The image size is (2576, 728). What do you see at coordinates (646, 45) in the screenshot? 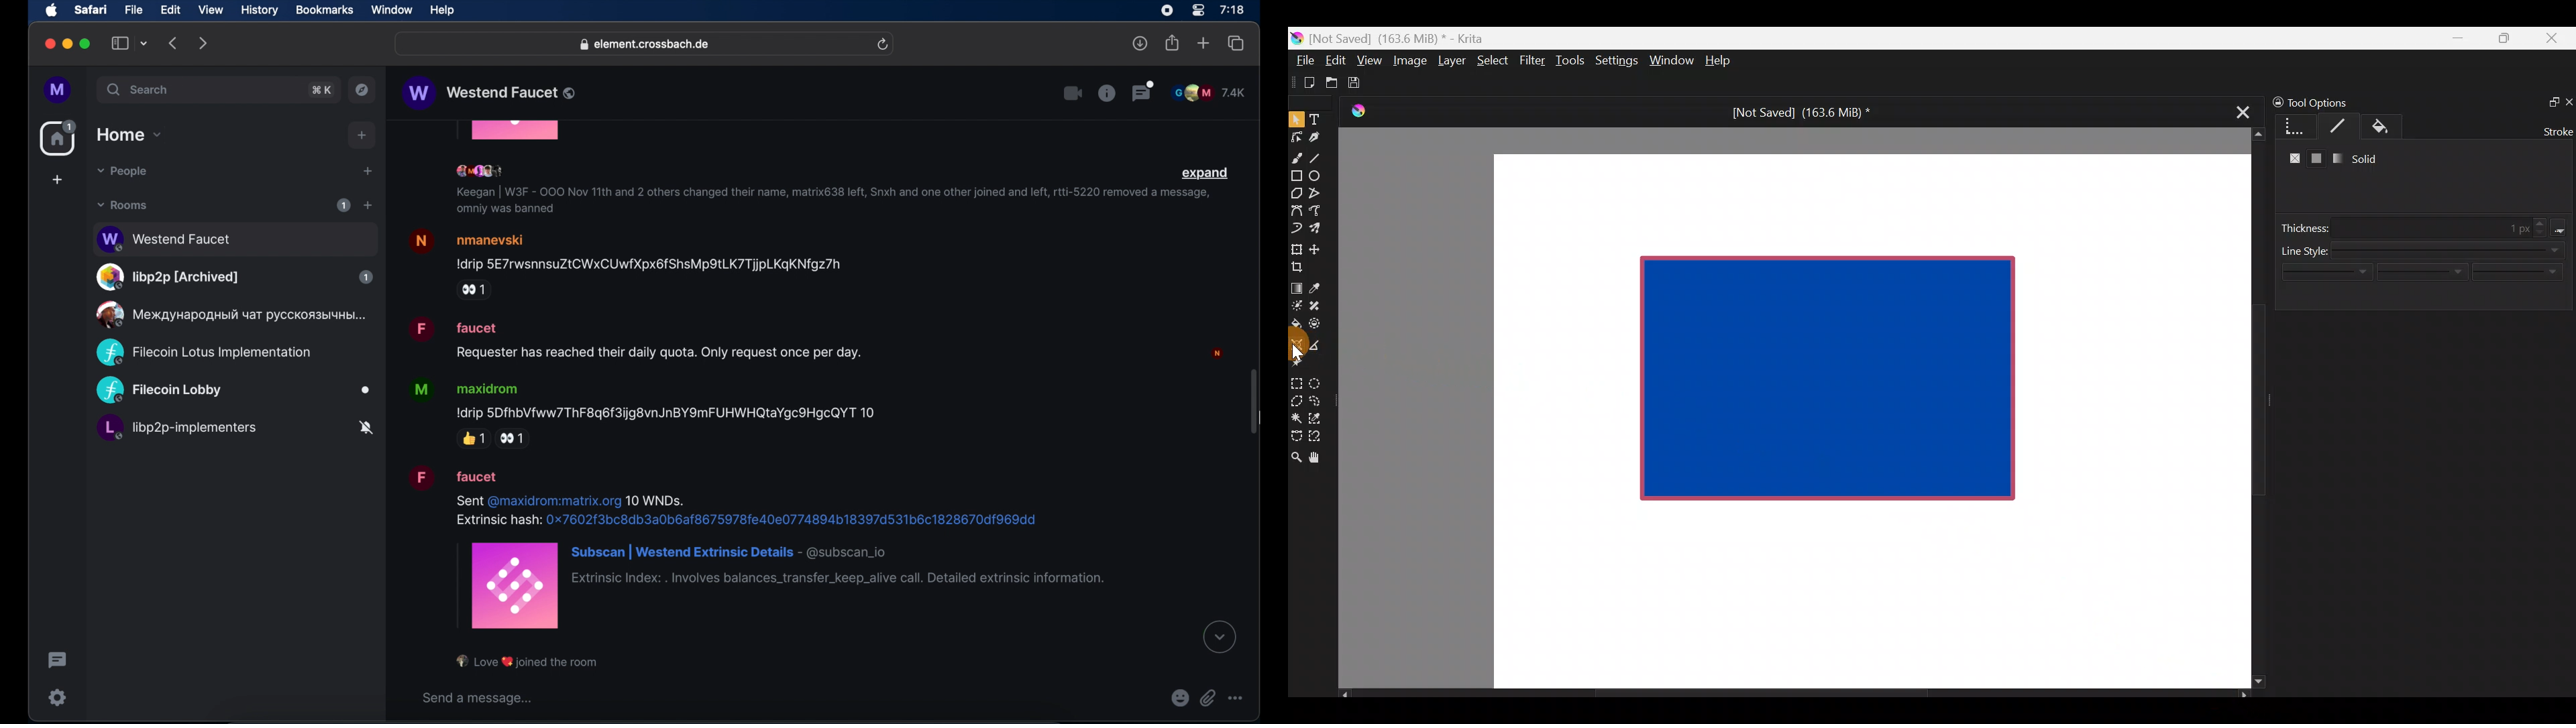
I see `web address` at bounding box center [646, 45].